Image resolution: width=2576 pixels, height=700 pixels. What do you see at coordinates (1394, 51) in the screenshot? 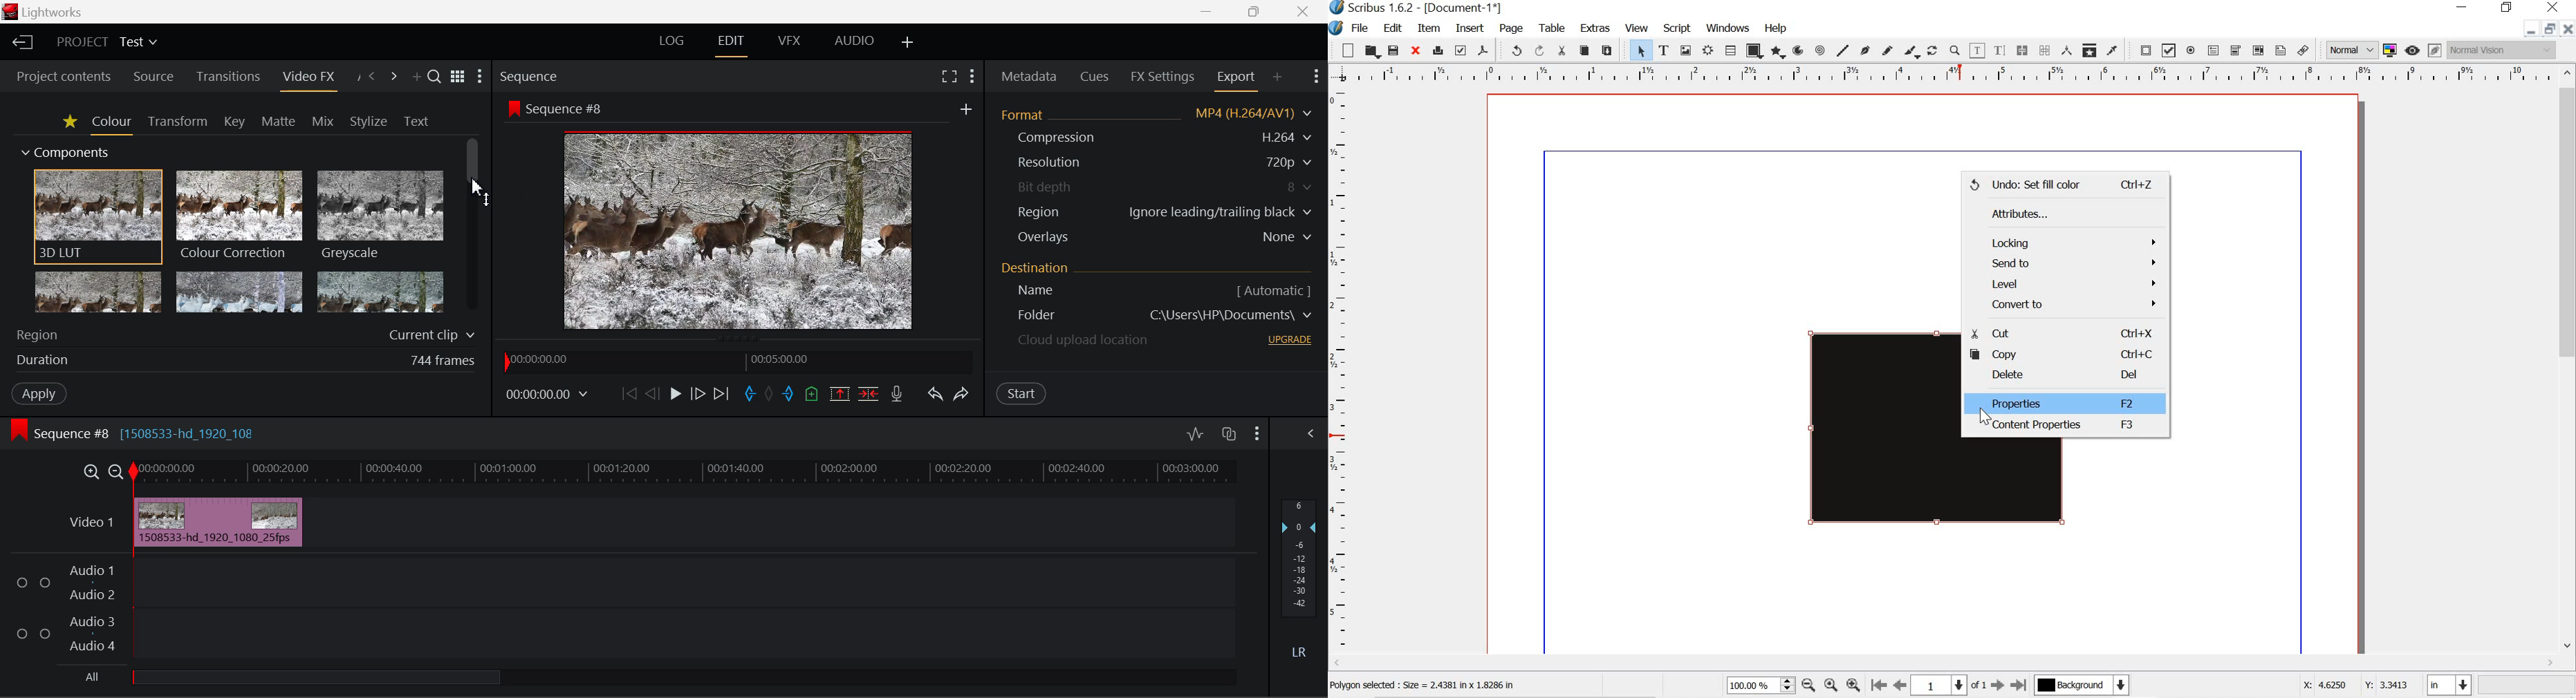
I see `save` at bounding box center [1394, 51].